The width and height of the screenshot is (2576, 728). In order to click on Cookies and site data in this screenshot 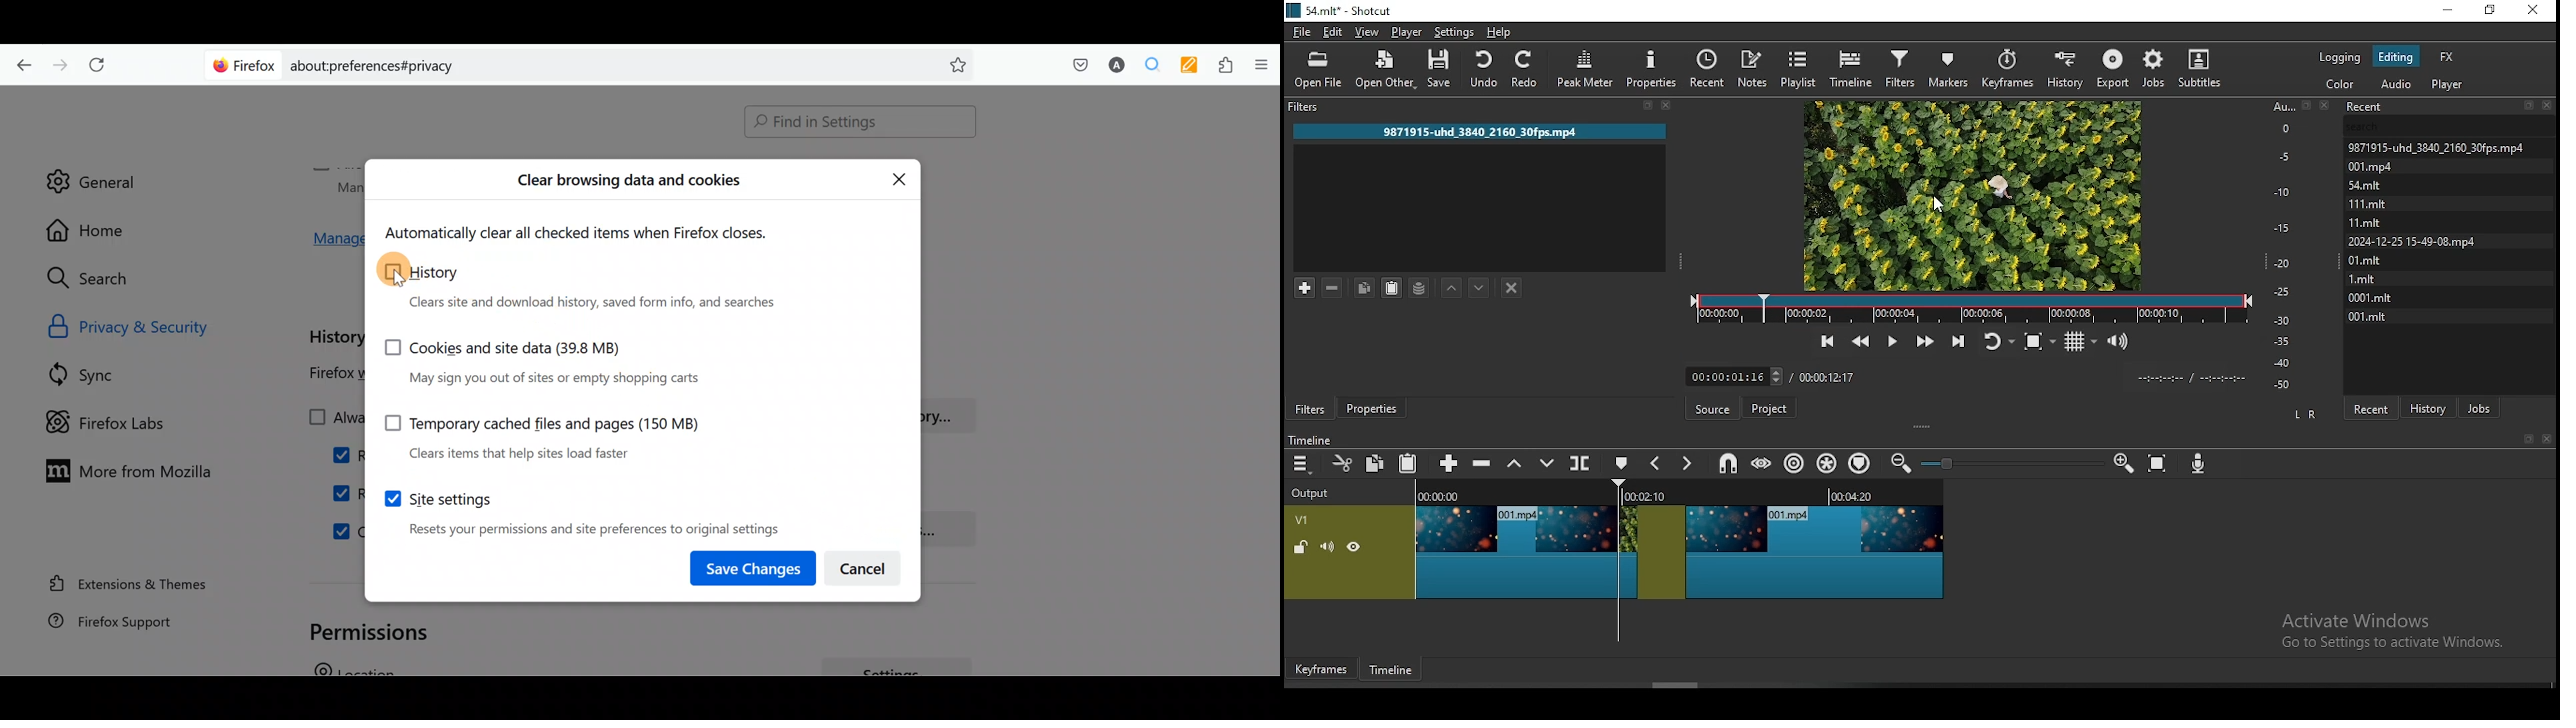, I will do `click(557, 359)`.